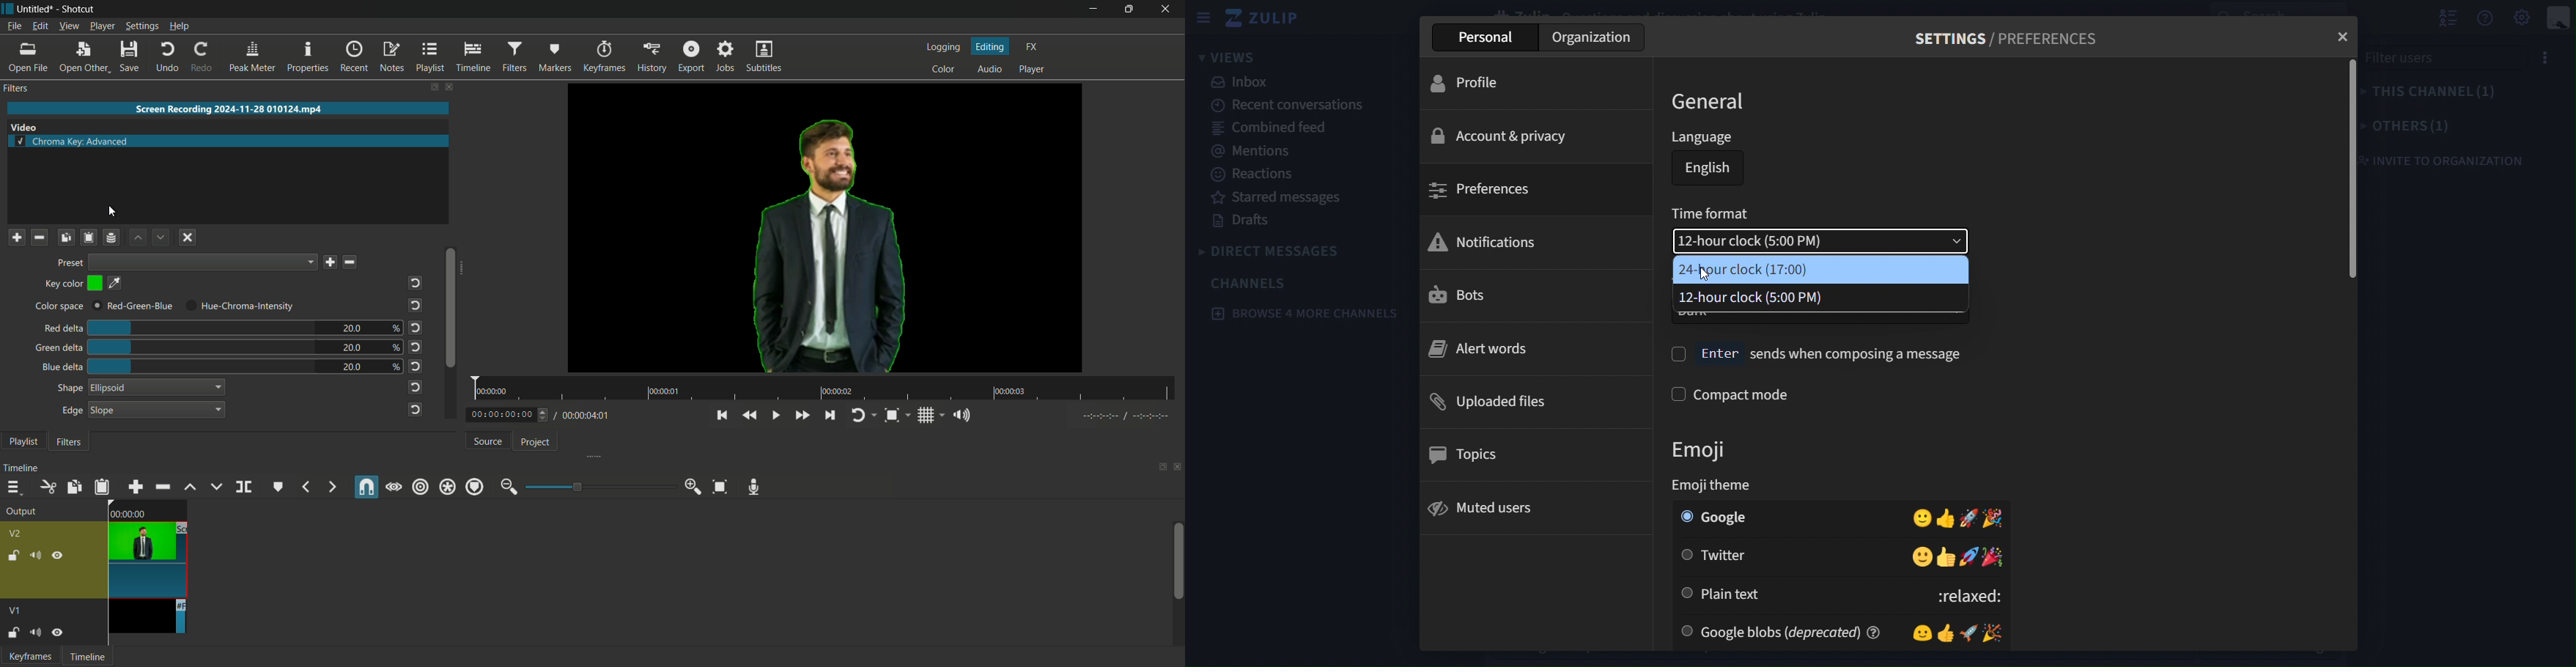 Image resolution: width=2576 pixels, height=672 pixels. Describe the element at coordinates (429, 57) in the screenshot. I see `playlist` at that location.